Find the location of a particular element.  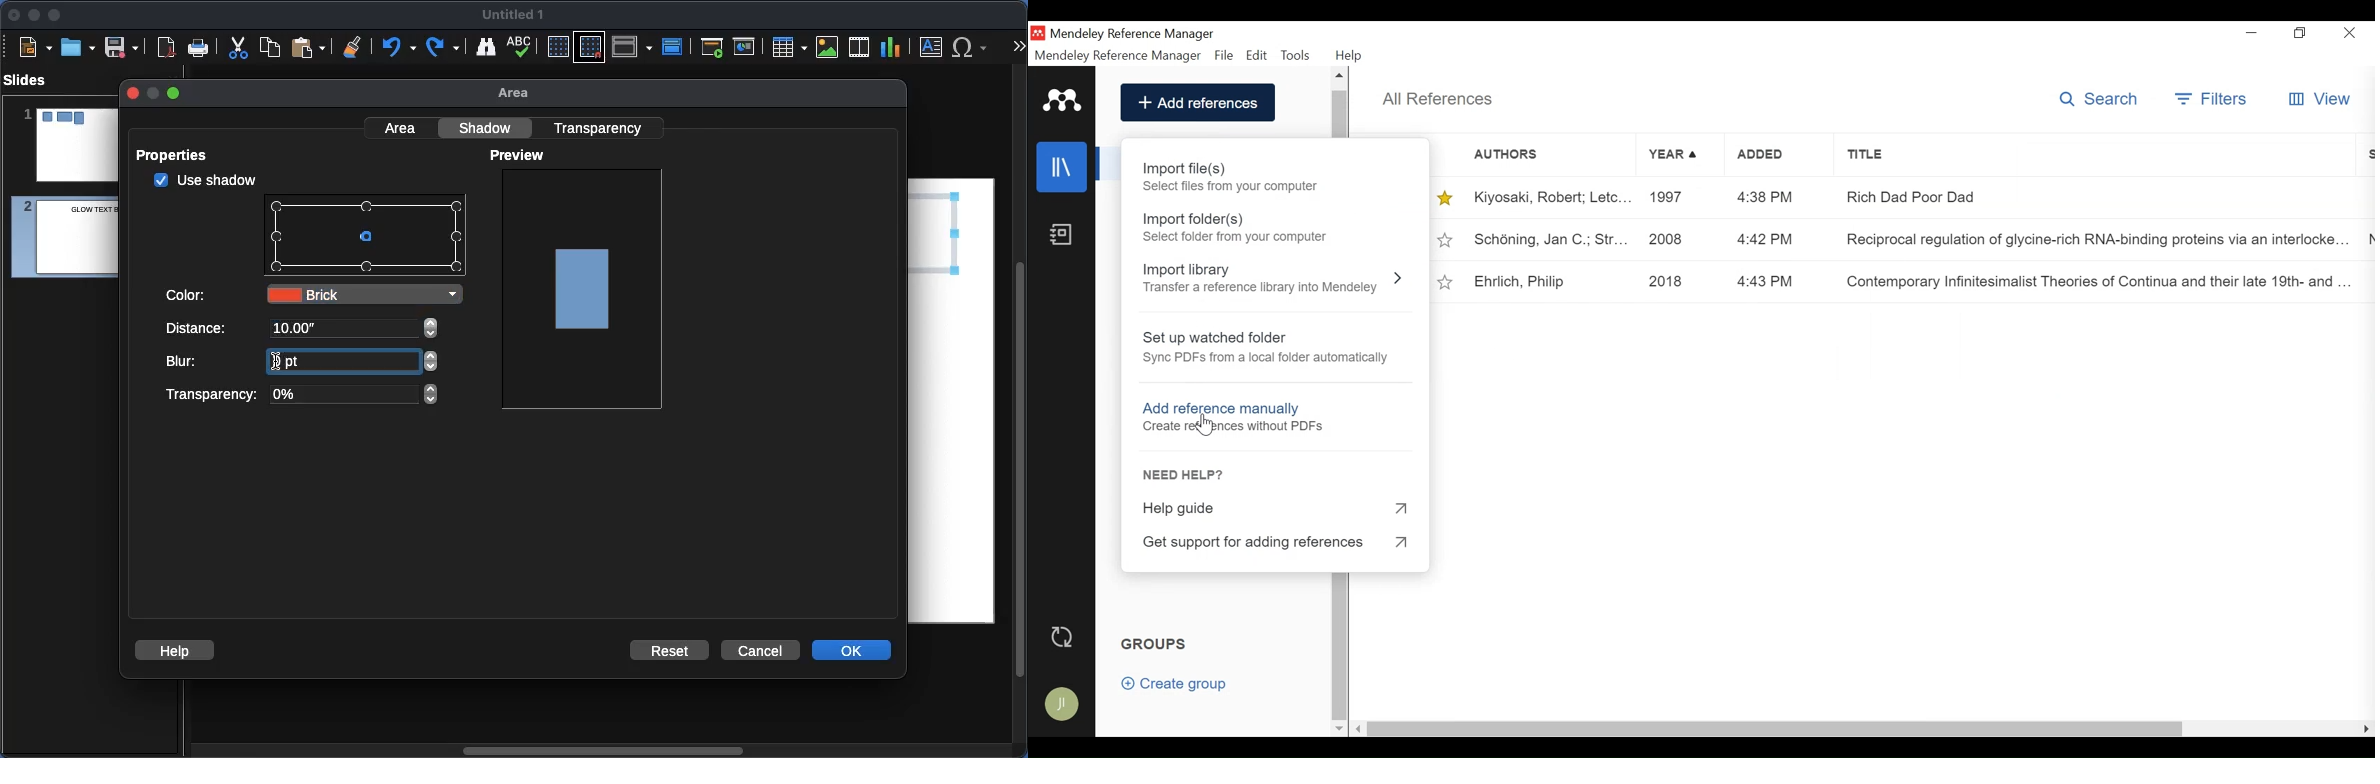

Title is located at coordinates (2091, 159).